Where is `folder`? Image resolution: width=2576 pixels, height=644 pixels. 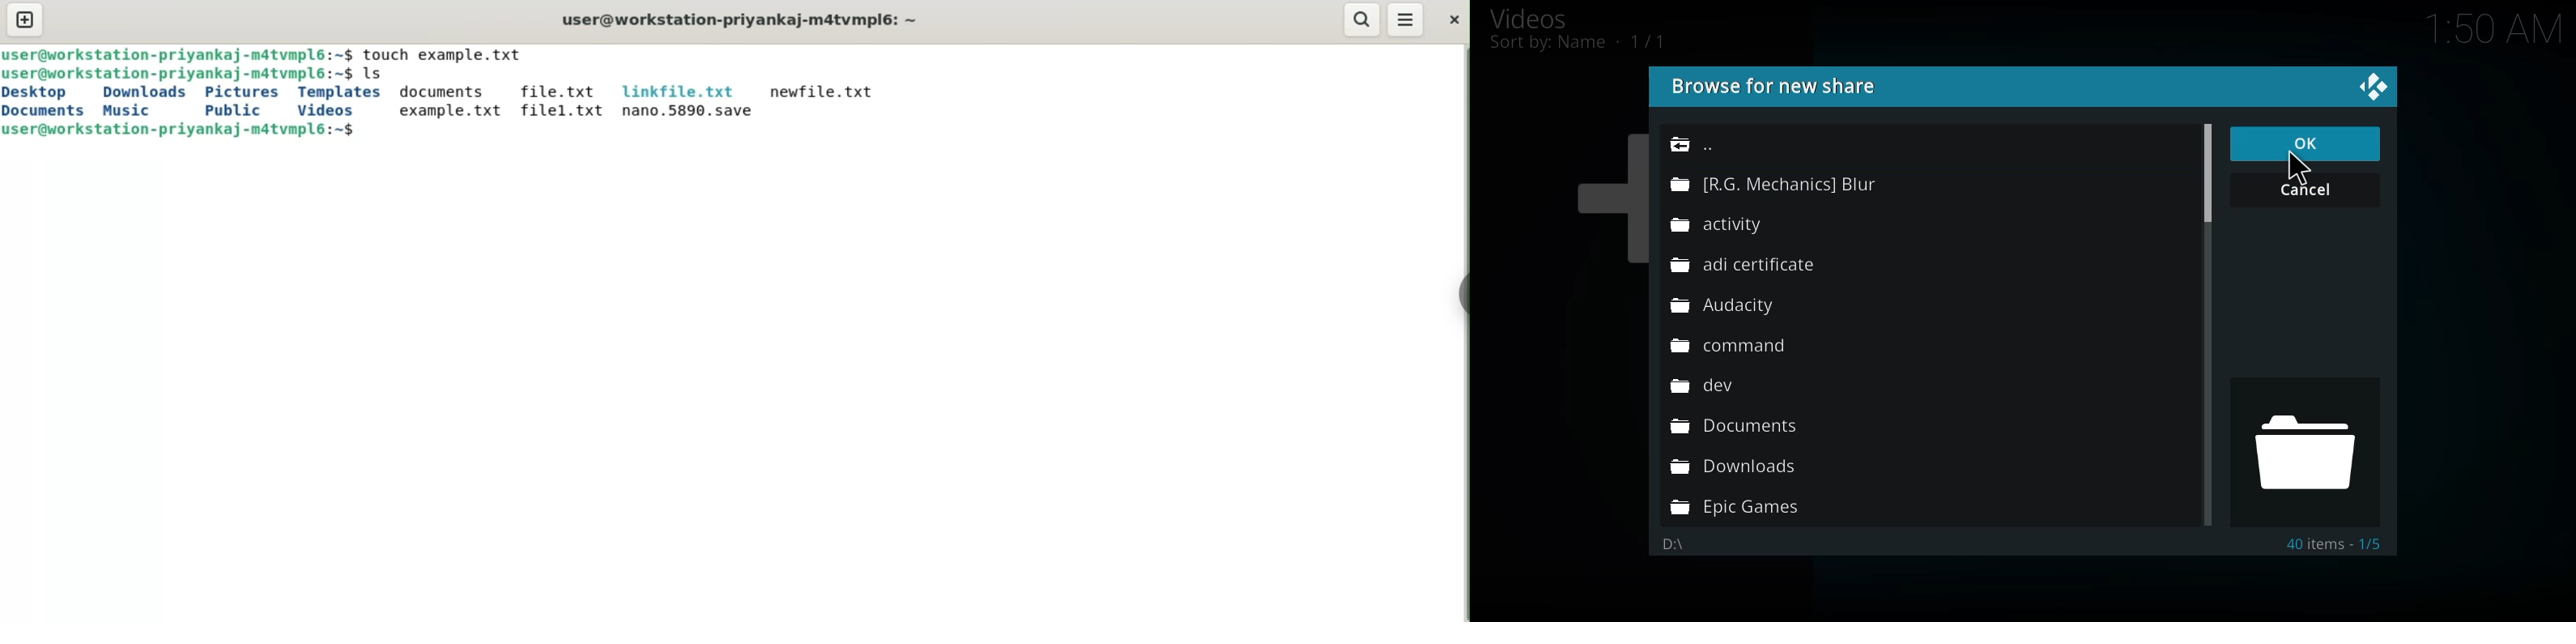 folder is located at coordinates (1782, 183).